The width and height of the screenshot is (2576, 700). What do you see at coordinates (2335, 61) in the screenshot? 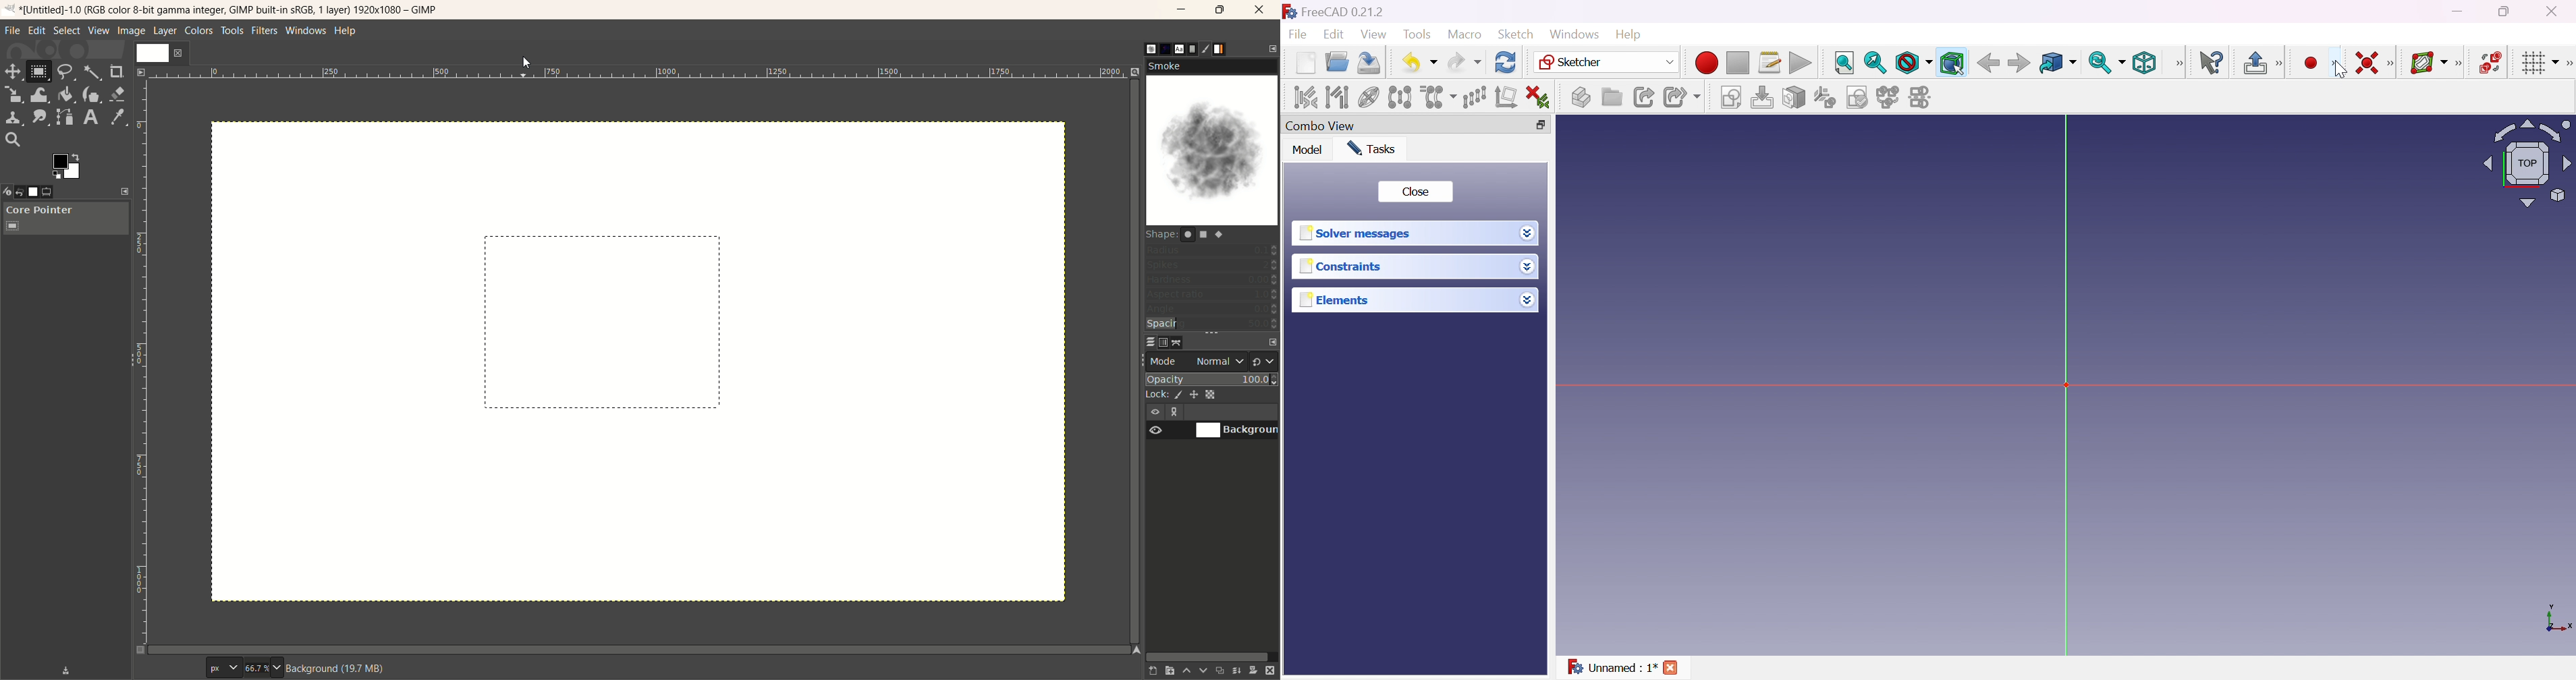
I see `[Sketcher geometrics]` at bounding box center [2335, 61].